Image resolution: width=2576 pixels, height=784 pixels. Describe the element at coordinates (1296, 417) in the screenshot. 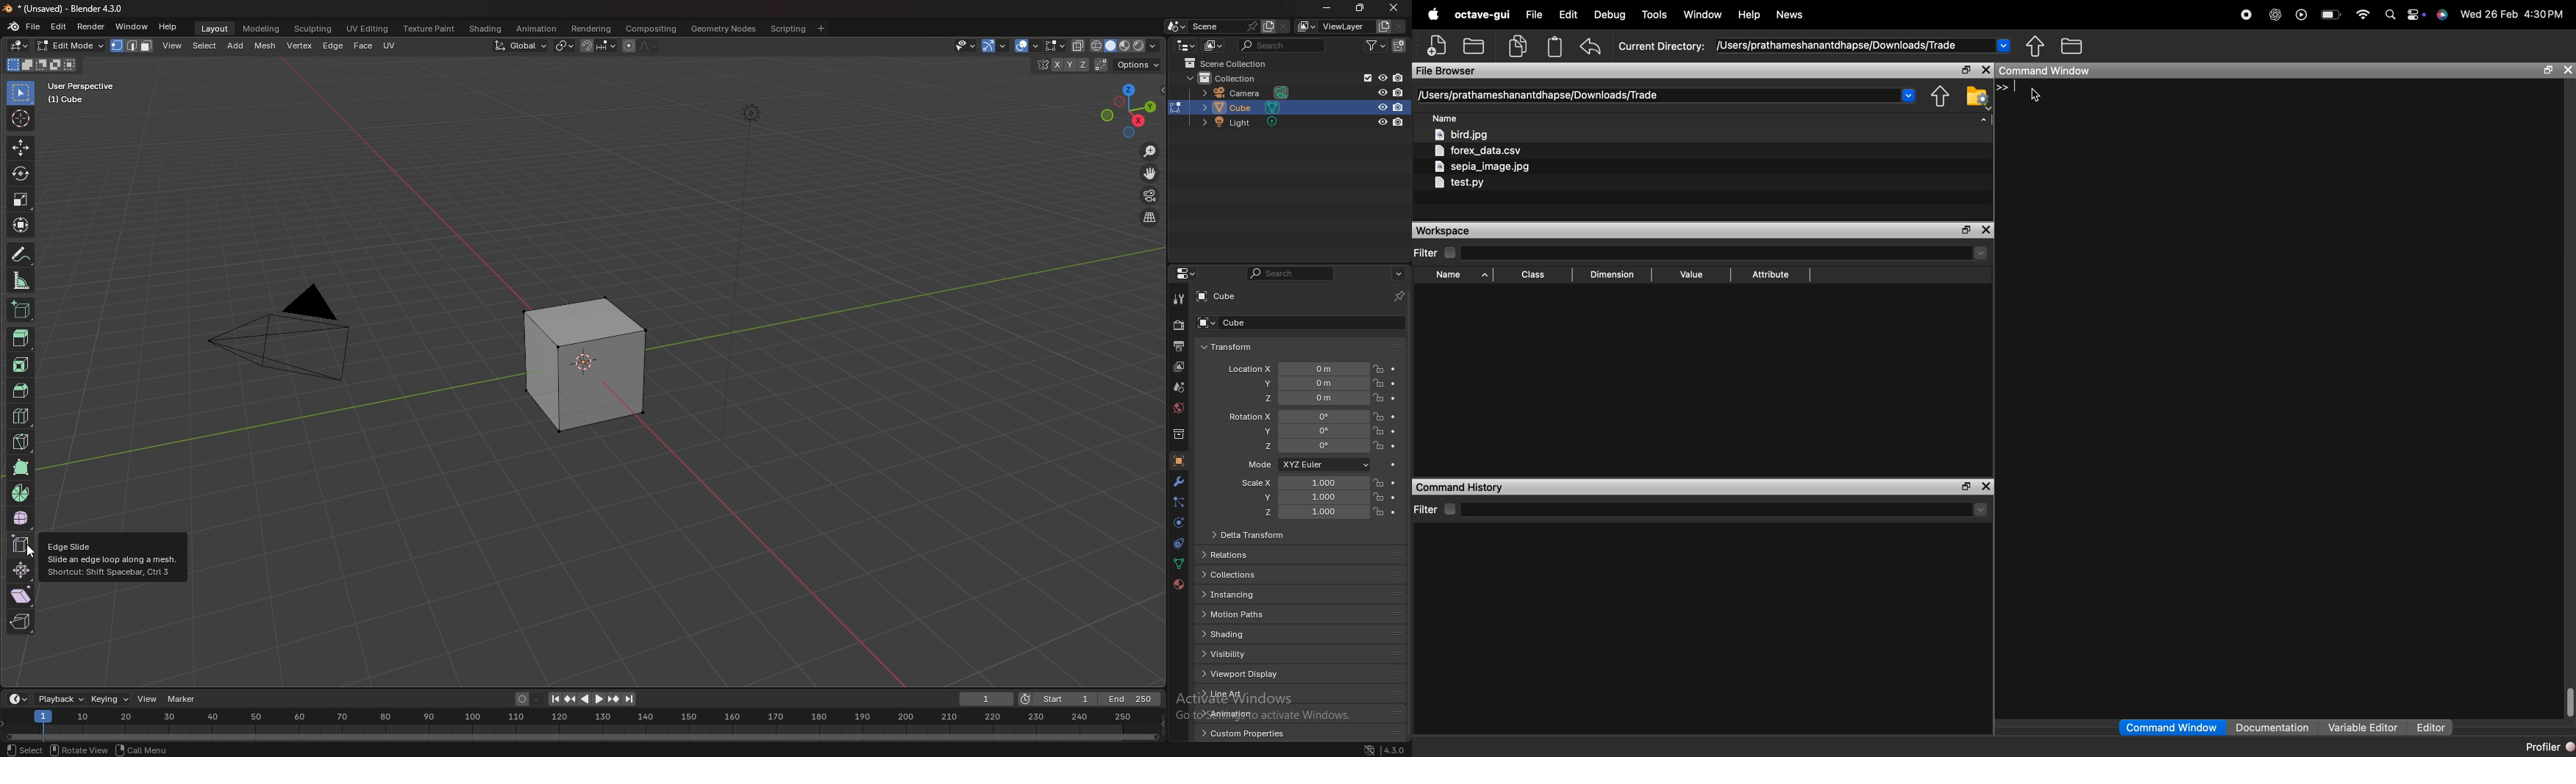

I see `rotation x` at that location.